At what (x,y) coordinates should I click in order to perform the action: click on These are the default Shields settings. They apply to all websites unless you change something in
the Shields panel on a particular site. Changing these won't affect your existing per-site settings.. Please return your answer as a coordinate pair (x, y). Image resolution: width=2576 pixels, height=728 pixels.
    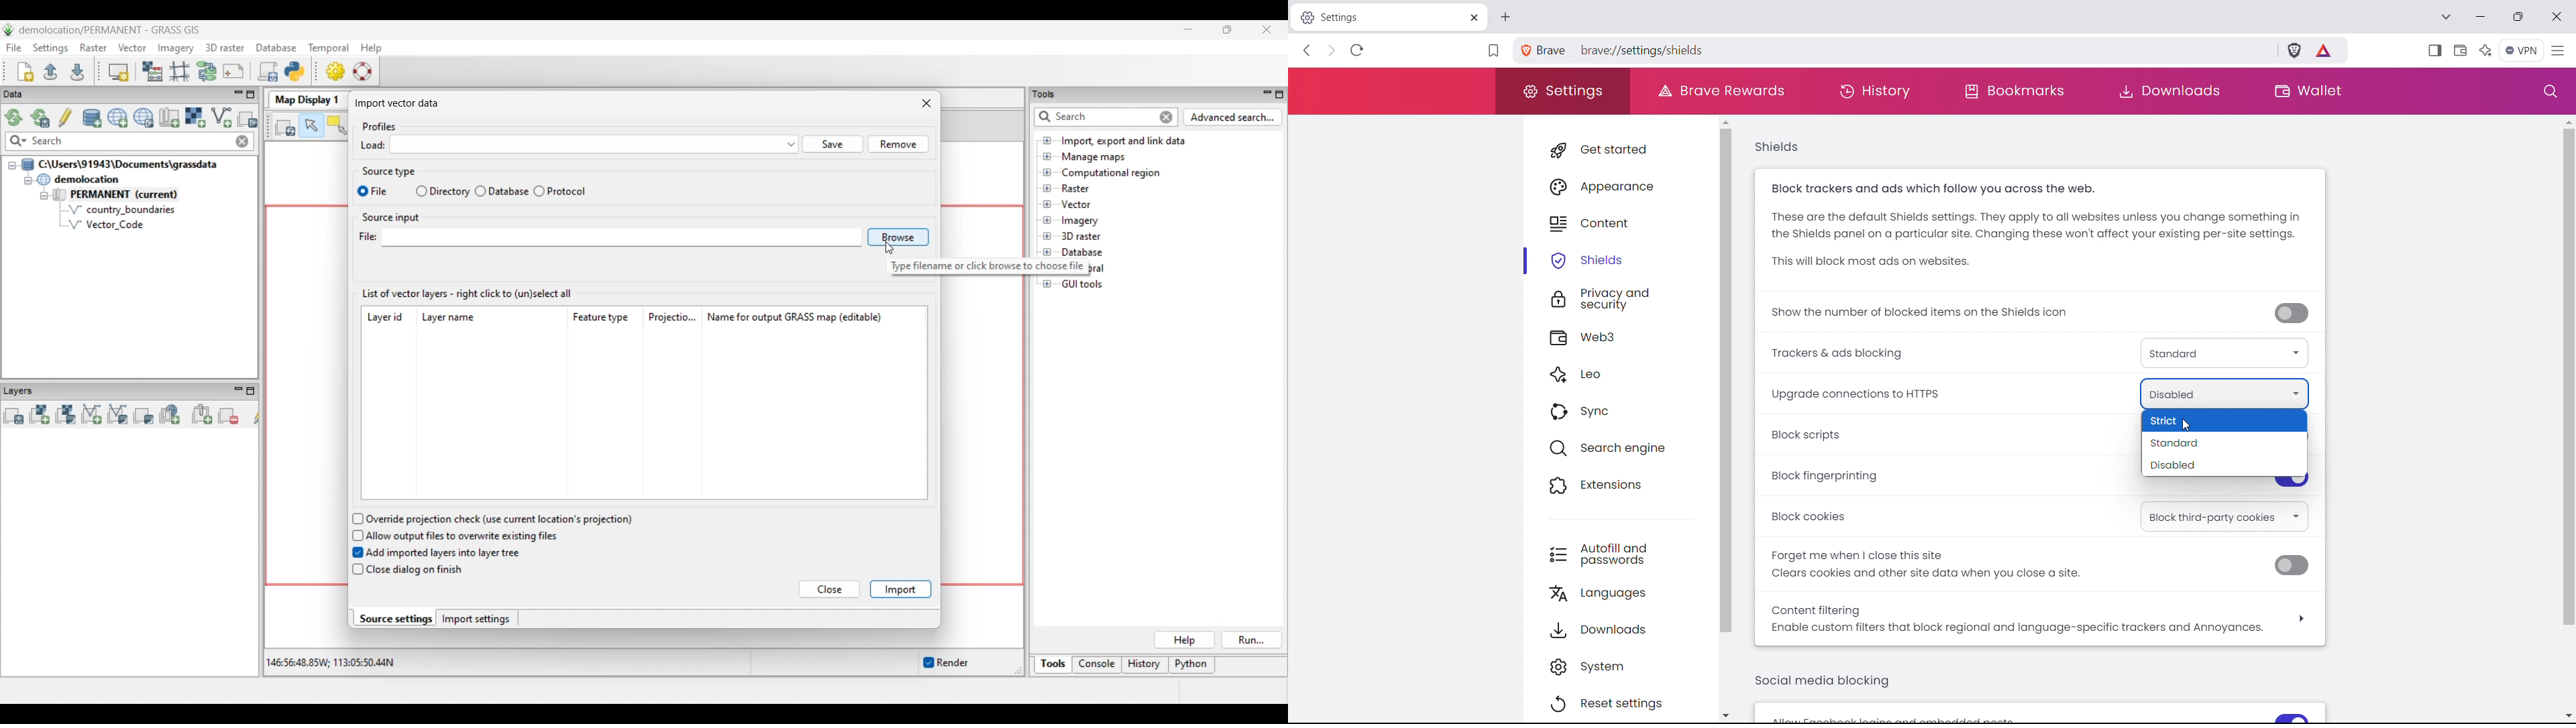
    Looking at the image, I should click on (2042, 225).